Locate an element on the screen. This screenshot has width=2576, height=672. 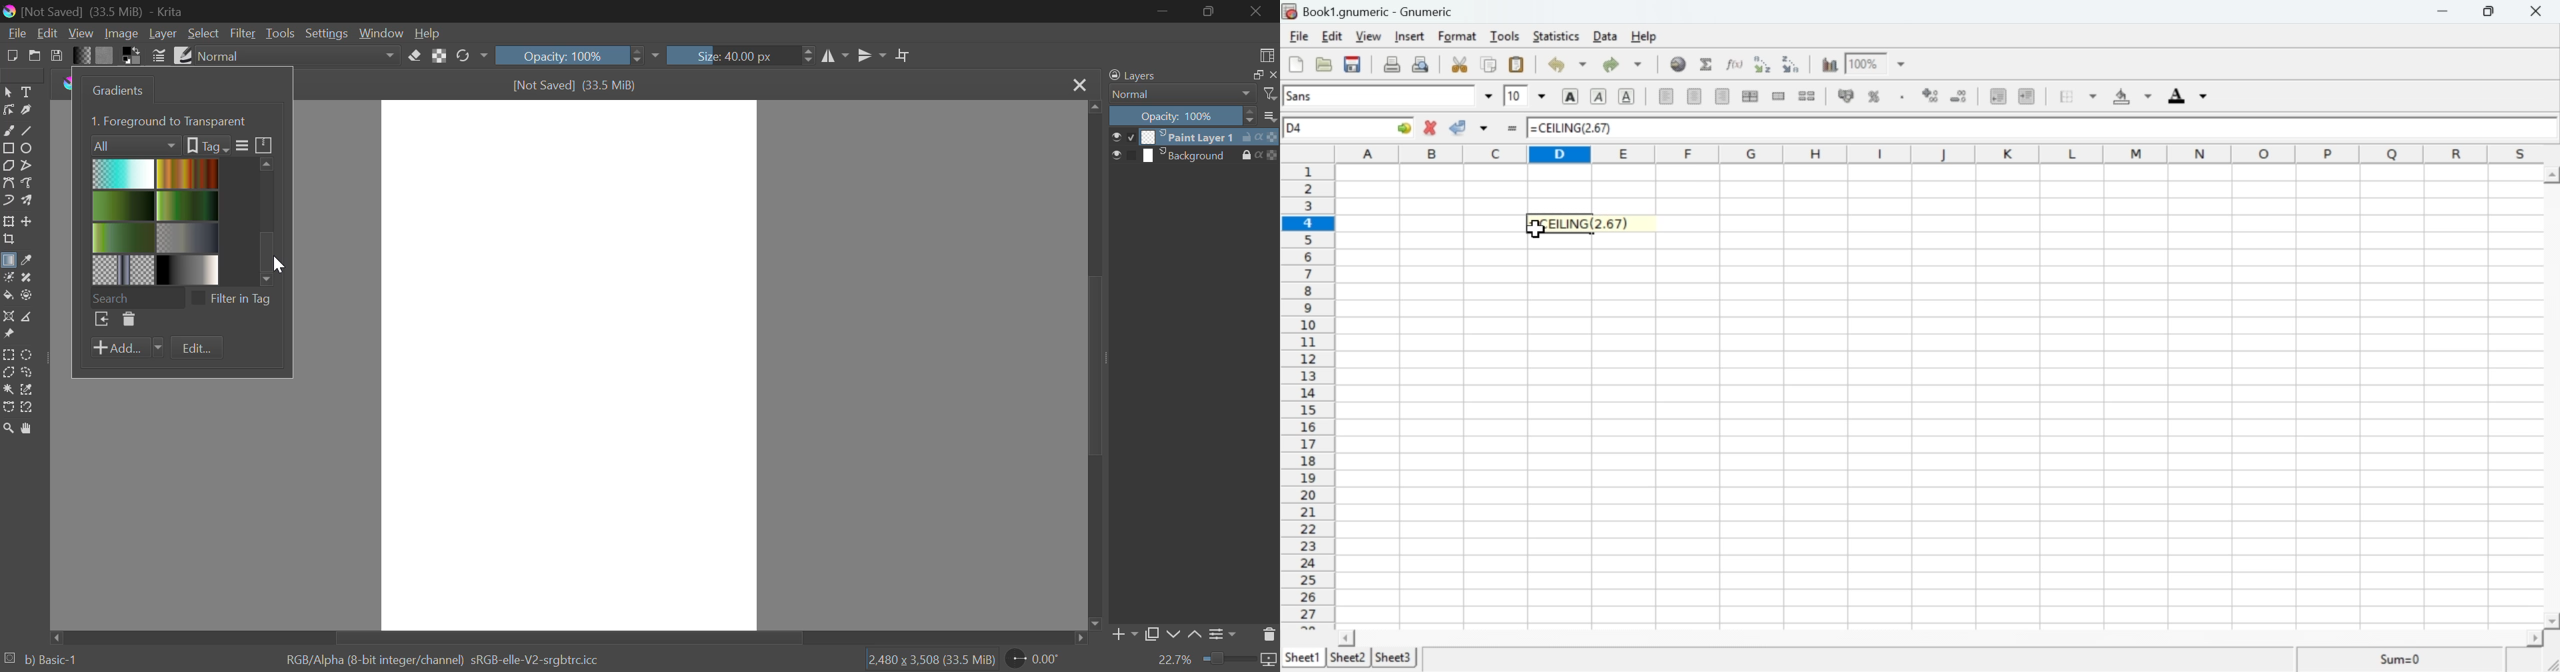
View is located at coordinates (81, 33).